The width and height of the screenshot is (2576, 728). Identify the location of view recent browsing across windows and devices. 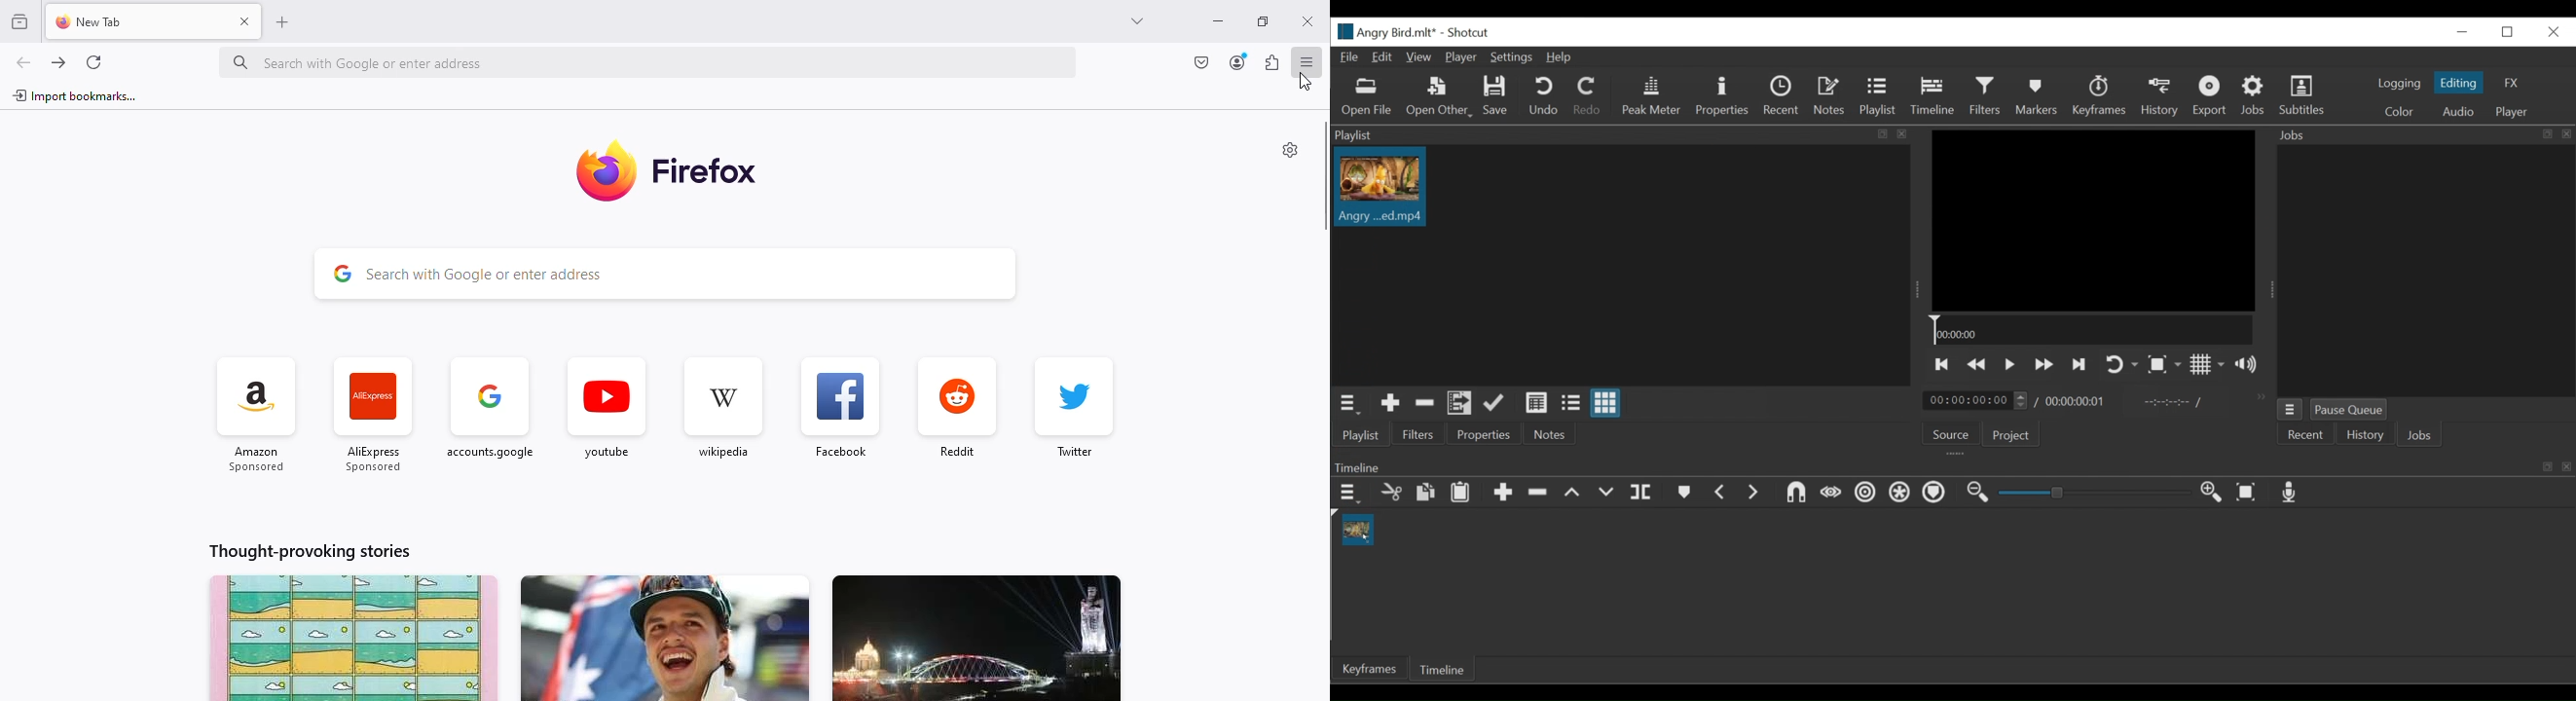
(19, 20).